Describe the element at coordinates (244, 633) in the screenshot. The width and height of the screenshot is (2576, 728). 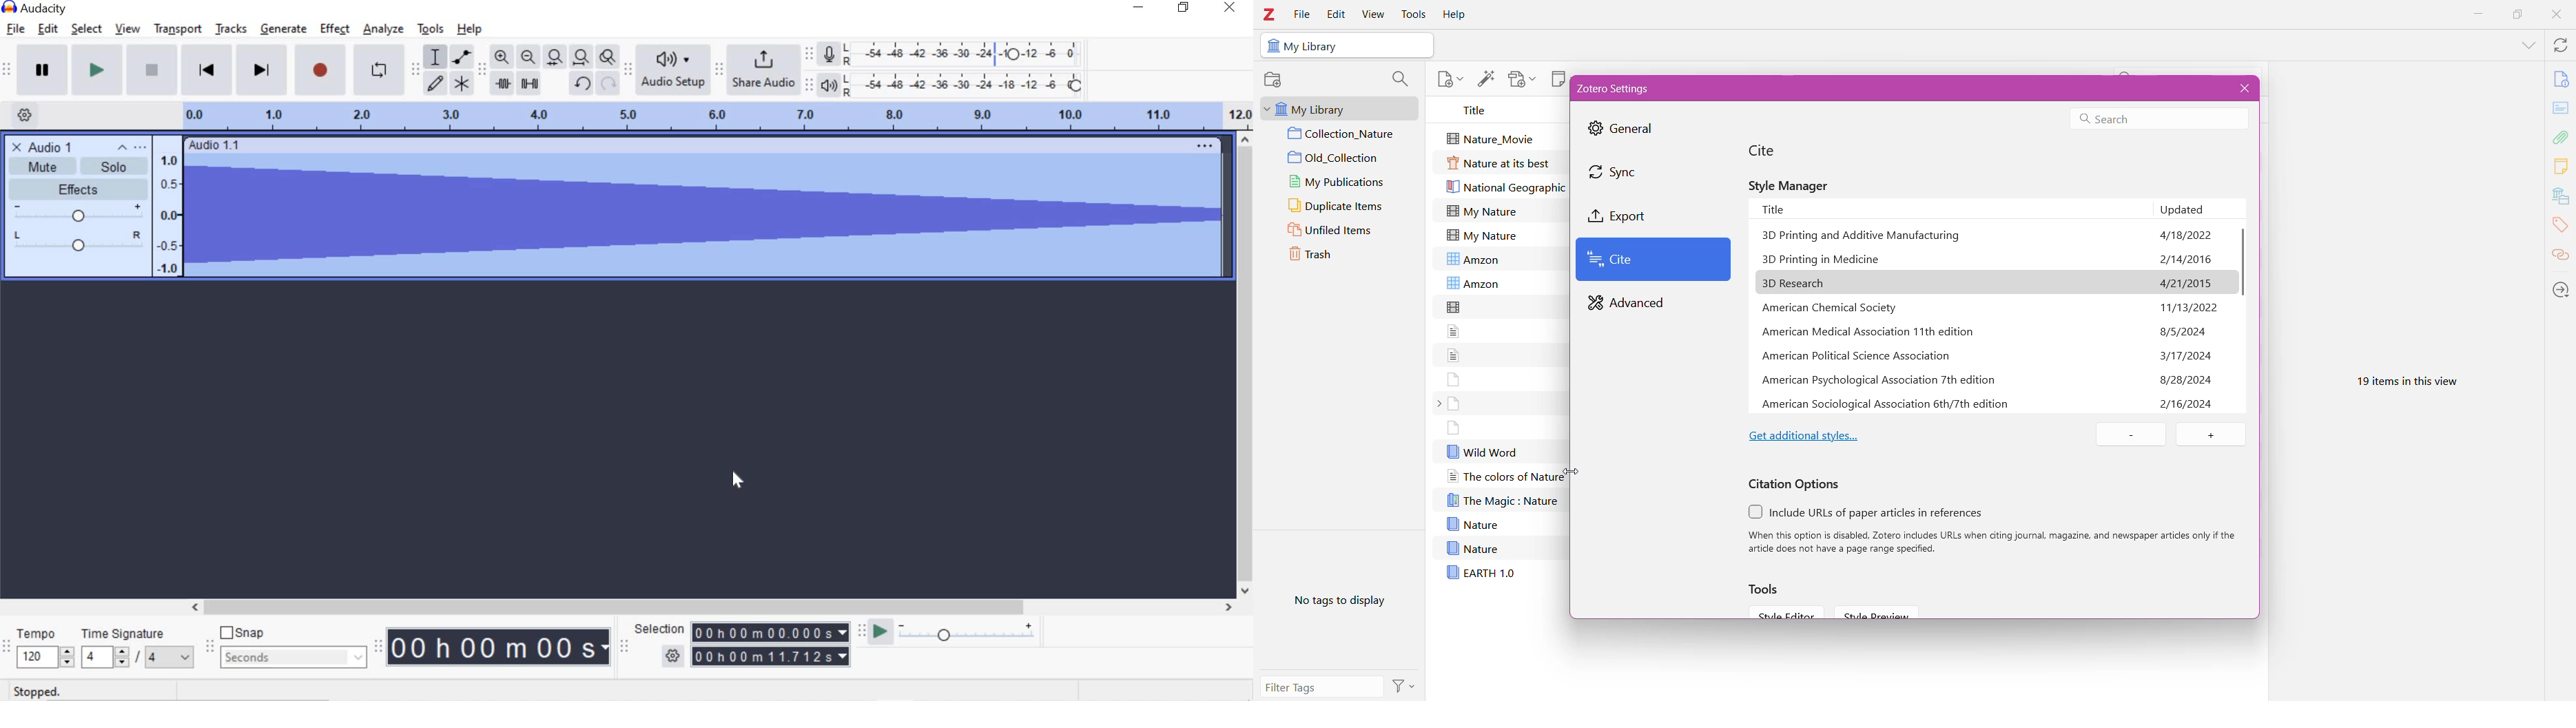
I see `snap` at that location.